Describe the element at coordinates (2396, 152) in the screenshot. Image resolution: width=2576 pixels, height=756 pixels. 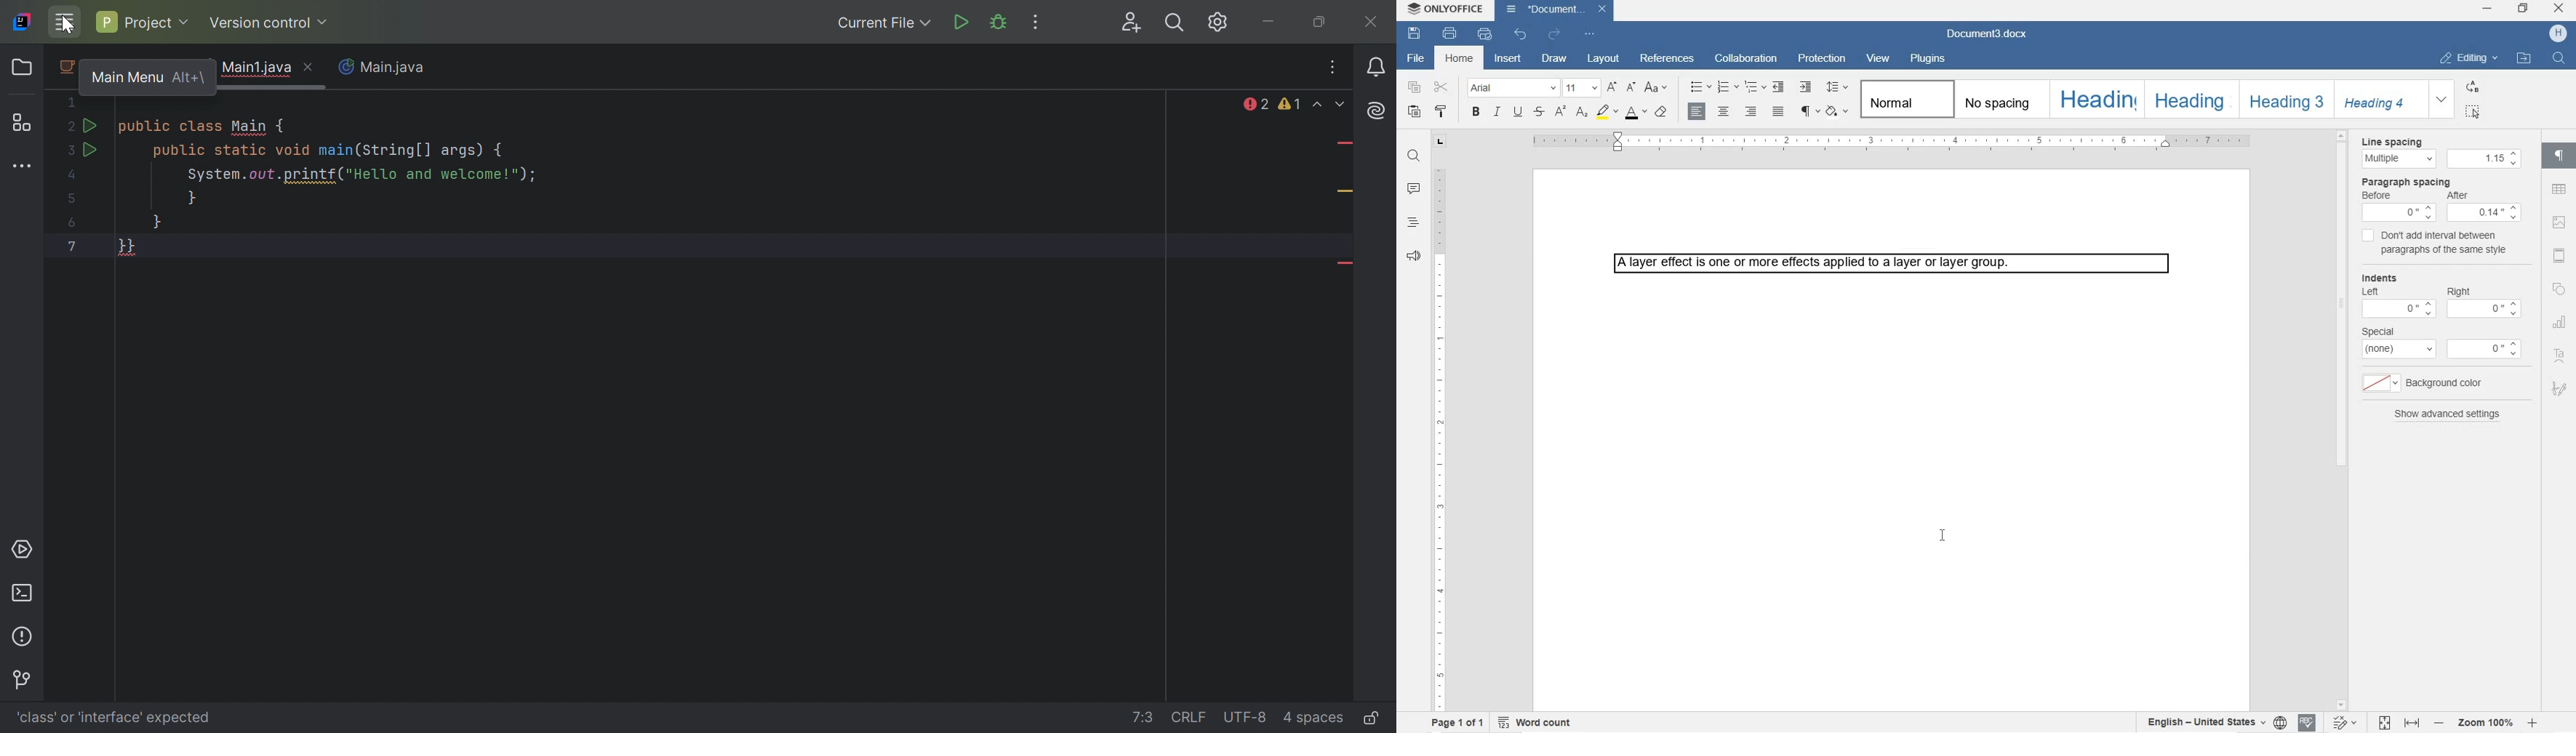
I see `line spacing` at that location.